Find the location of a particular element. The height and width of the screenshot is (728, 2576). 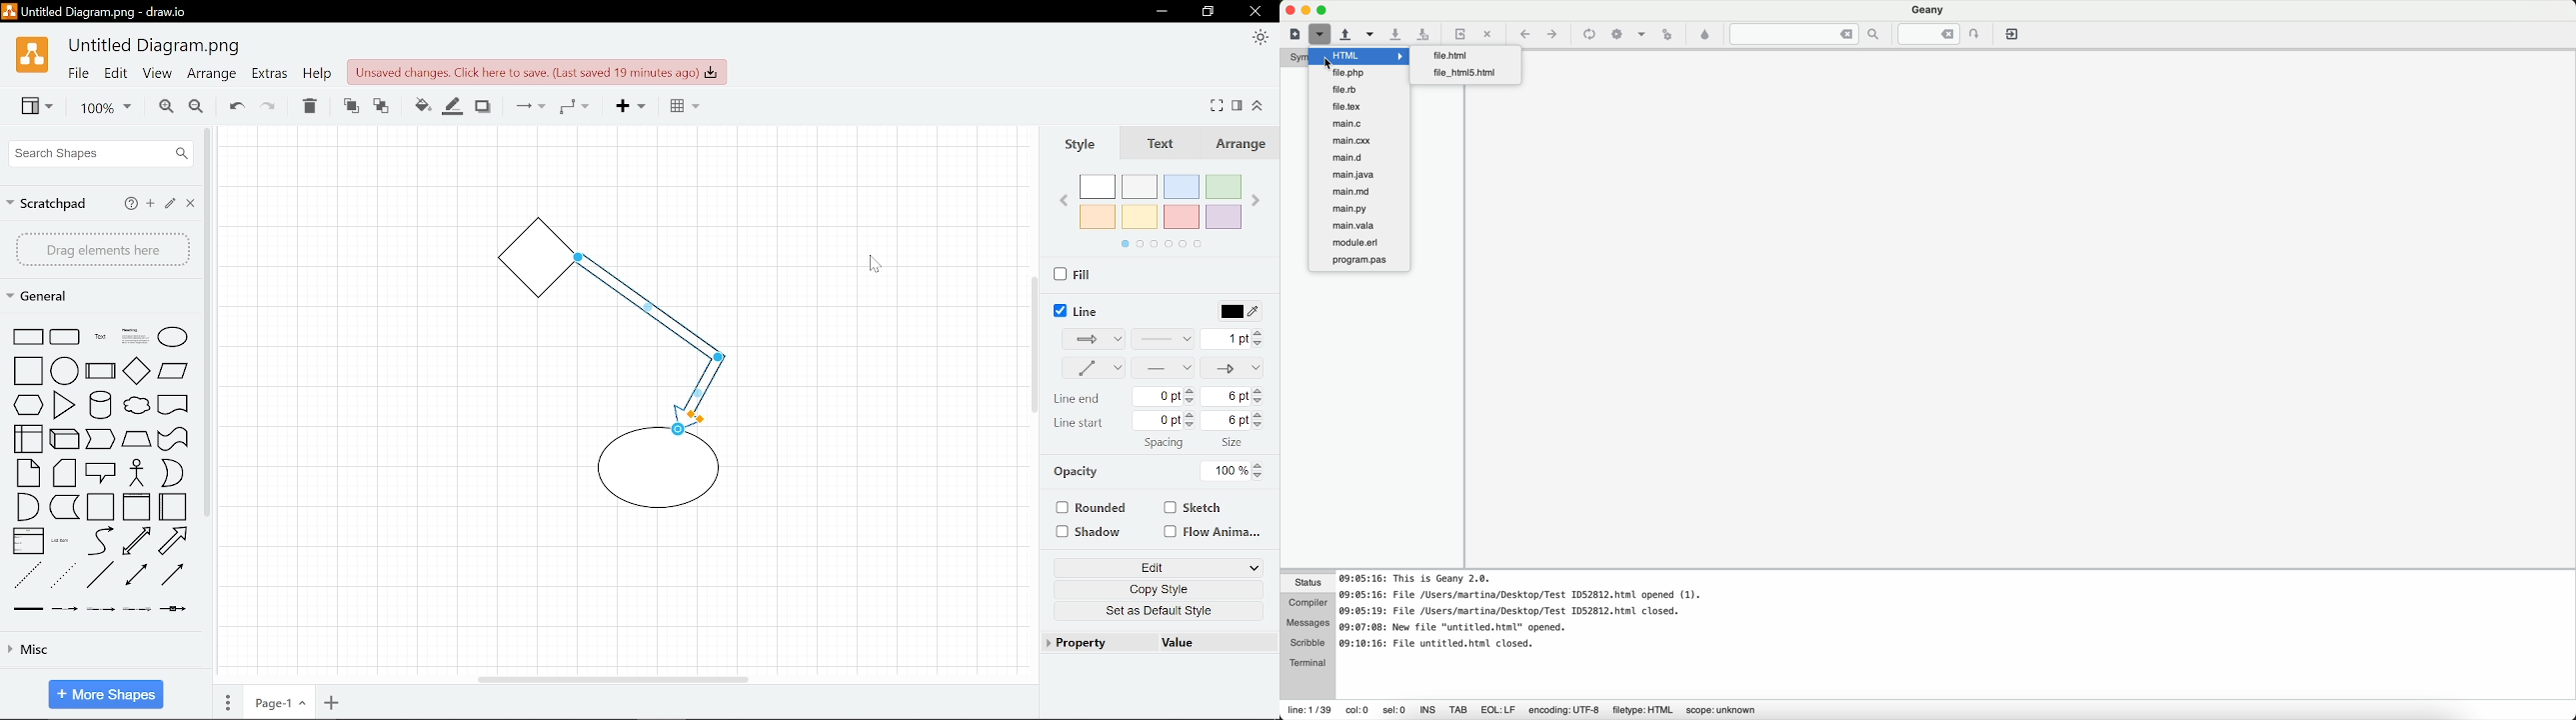

To back is located at coordinates (382, 105).